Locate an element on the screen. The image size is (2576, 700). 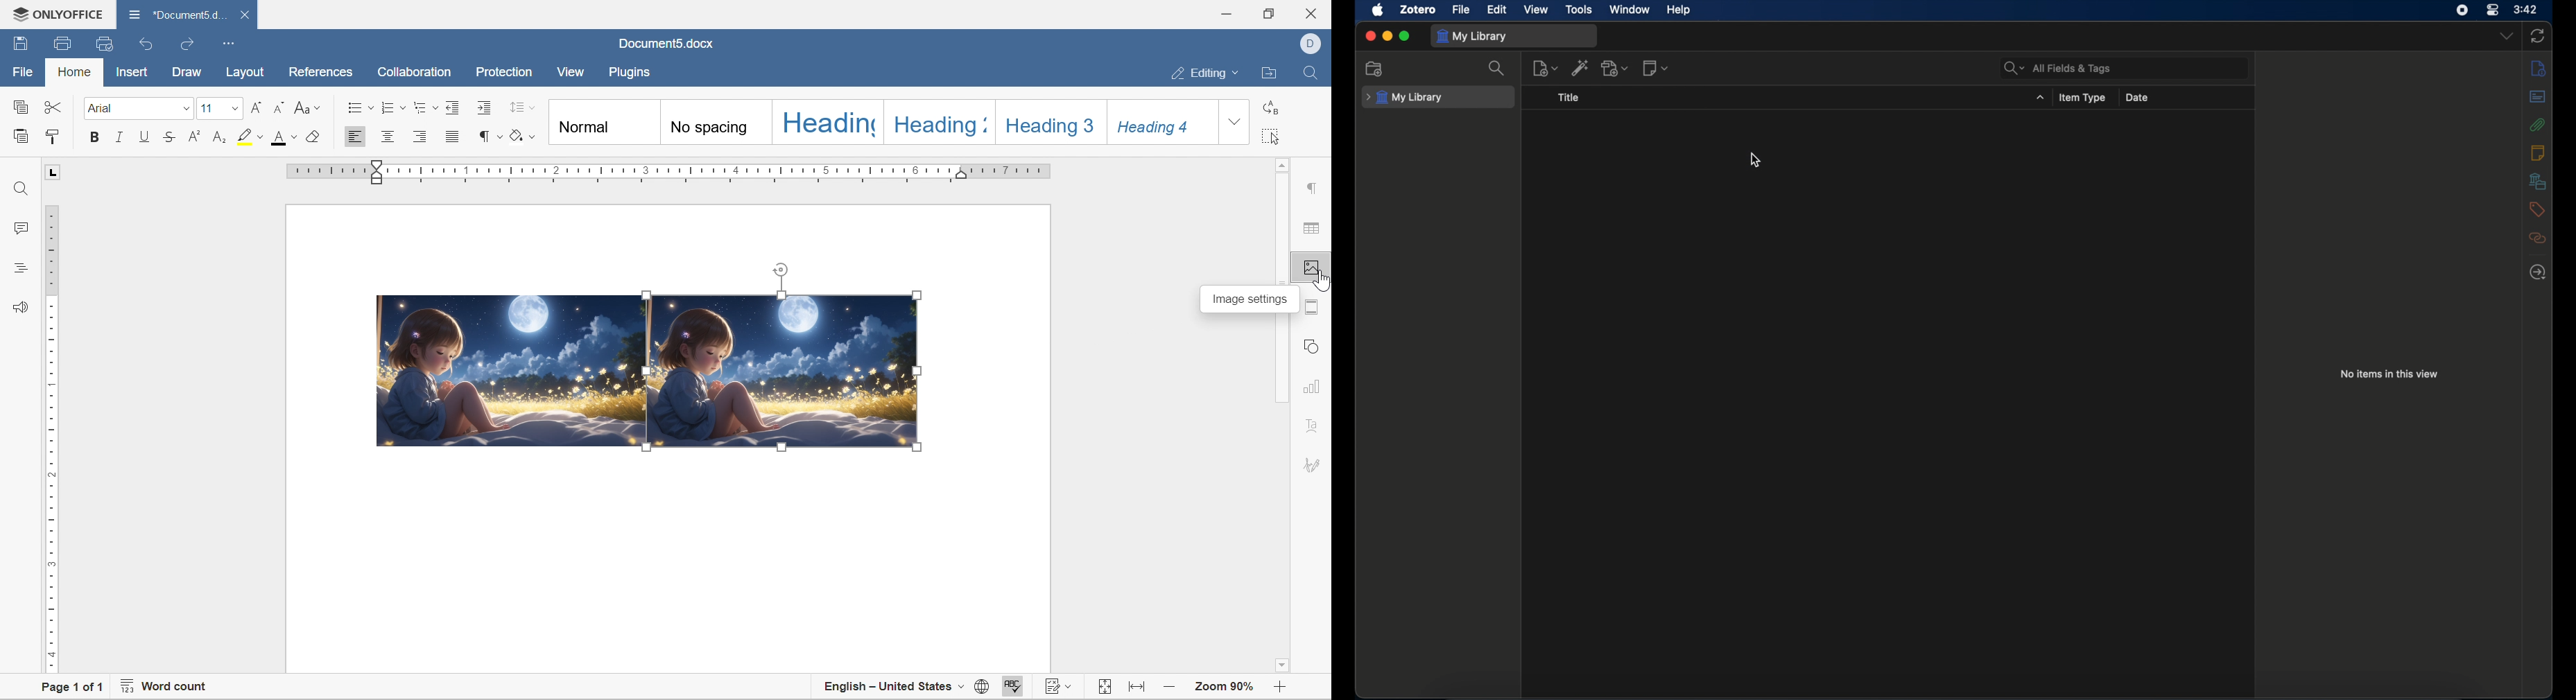
zotero is located at coordinates (1418, 8).